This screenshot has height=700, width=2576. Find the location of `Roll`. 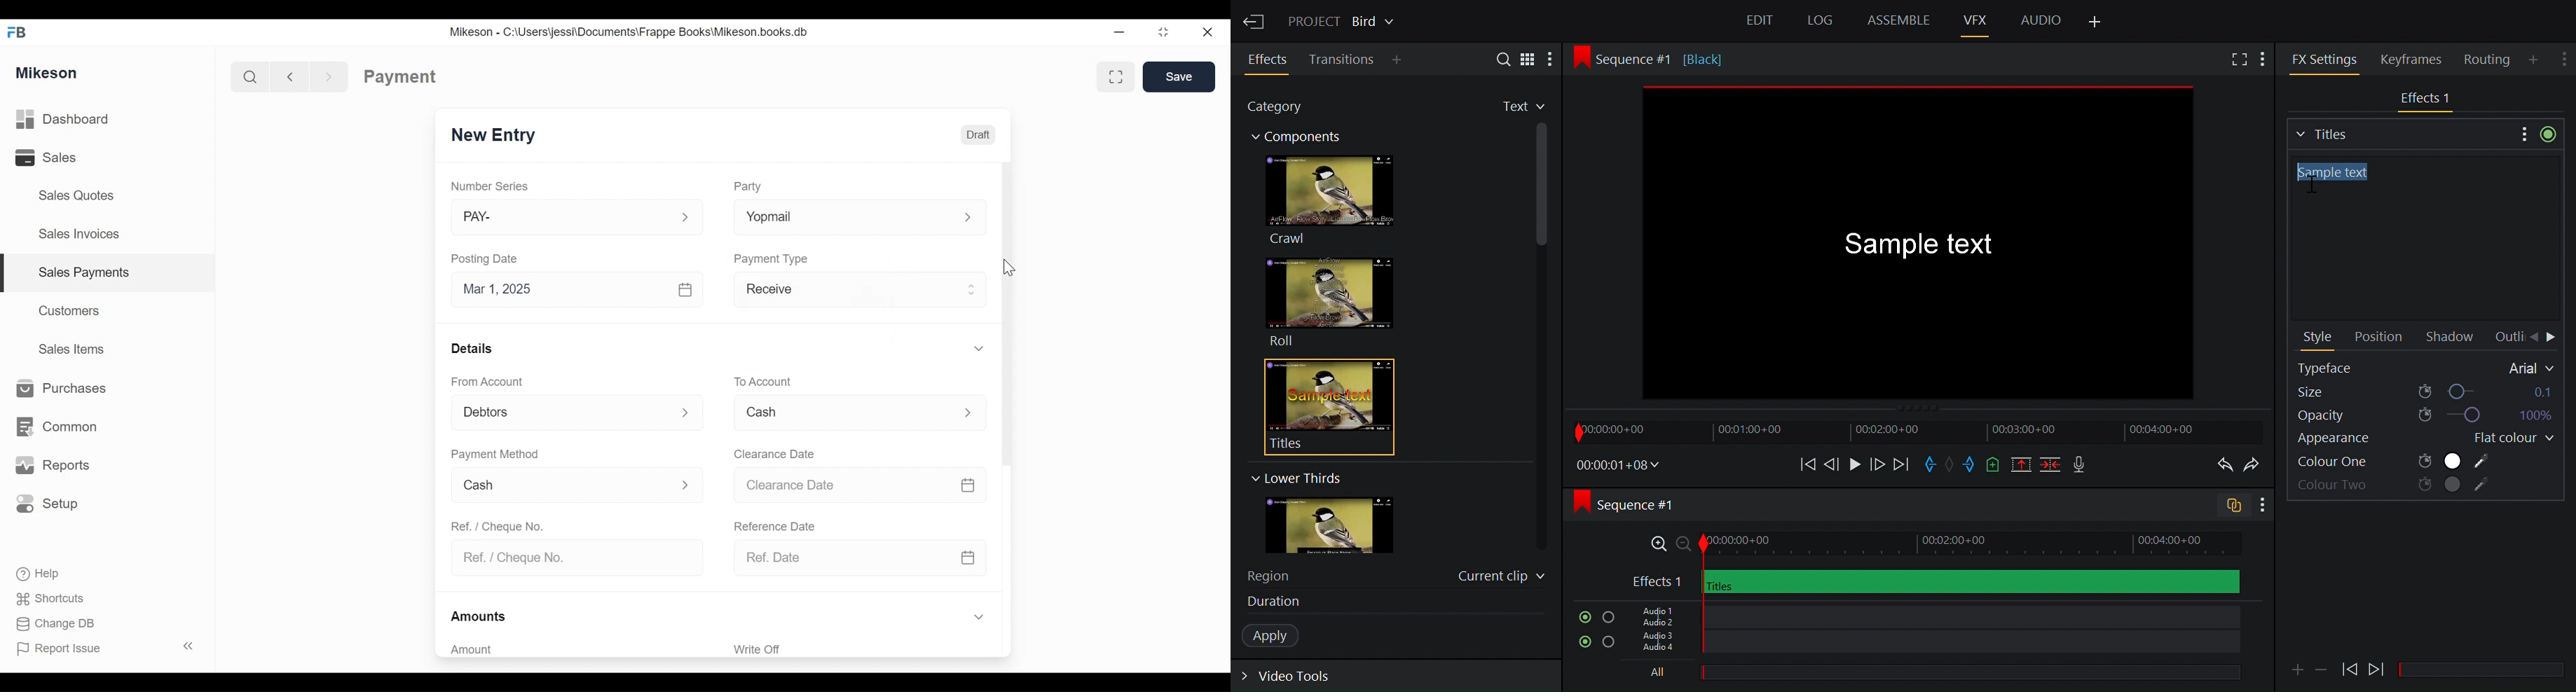

Roll is located at coordinates (1329, 302).